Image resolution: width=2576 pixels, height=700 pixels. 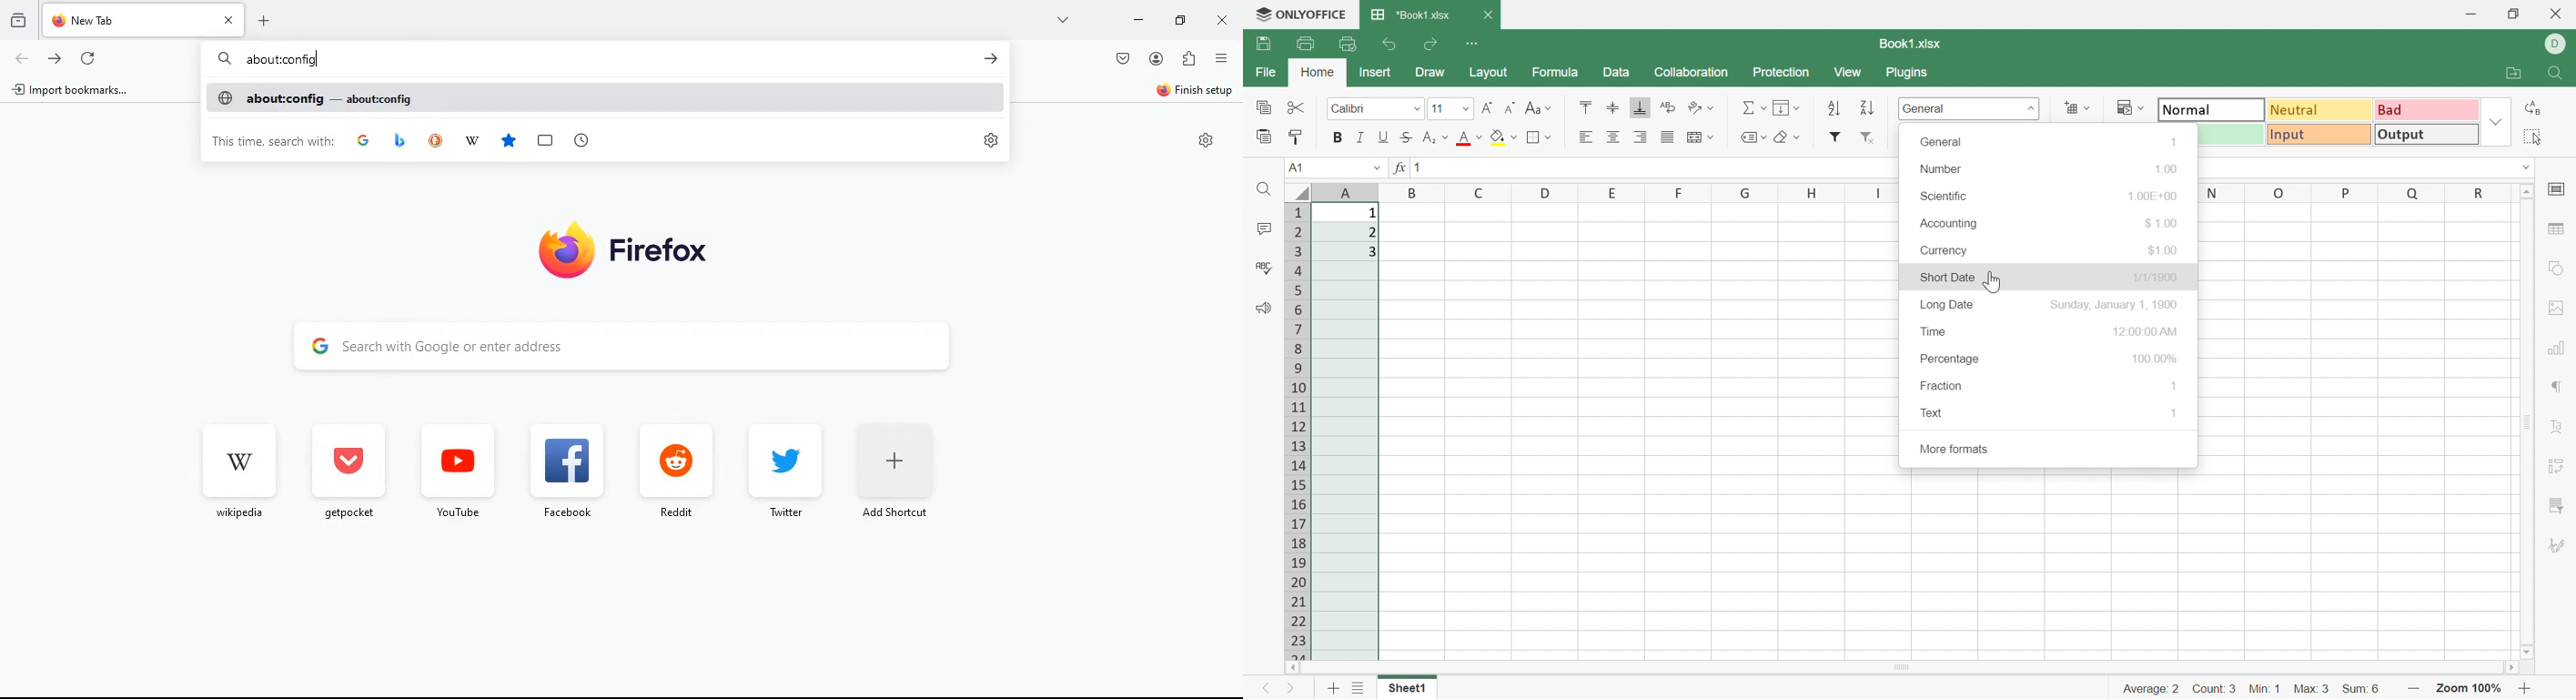 What do you see at coordinates (2313, 689) in the screenshot?
I see `Max: 3` at bounding box center [2313, 689].